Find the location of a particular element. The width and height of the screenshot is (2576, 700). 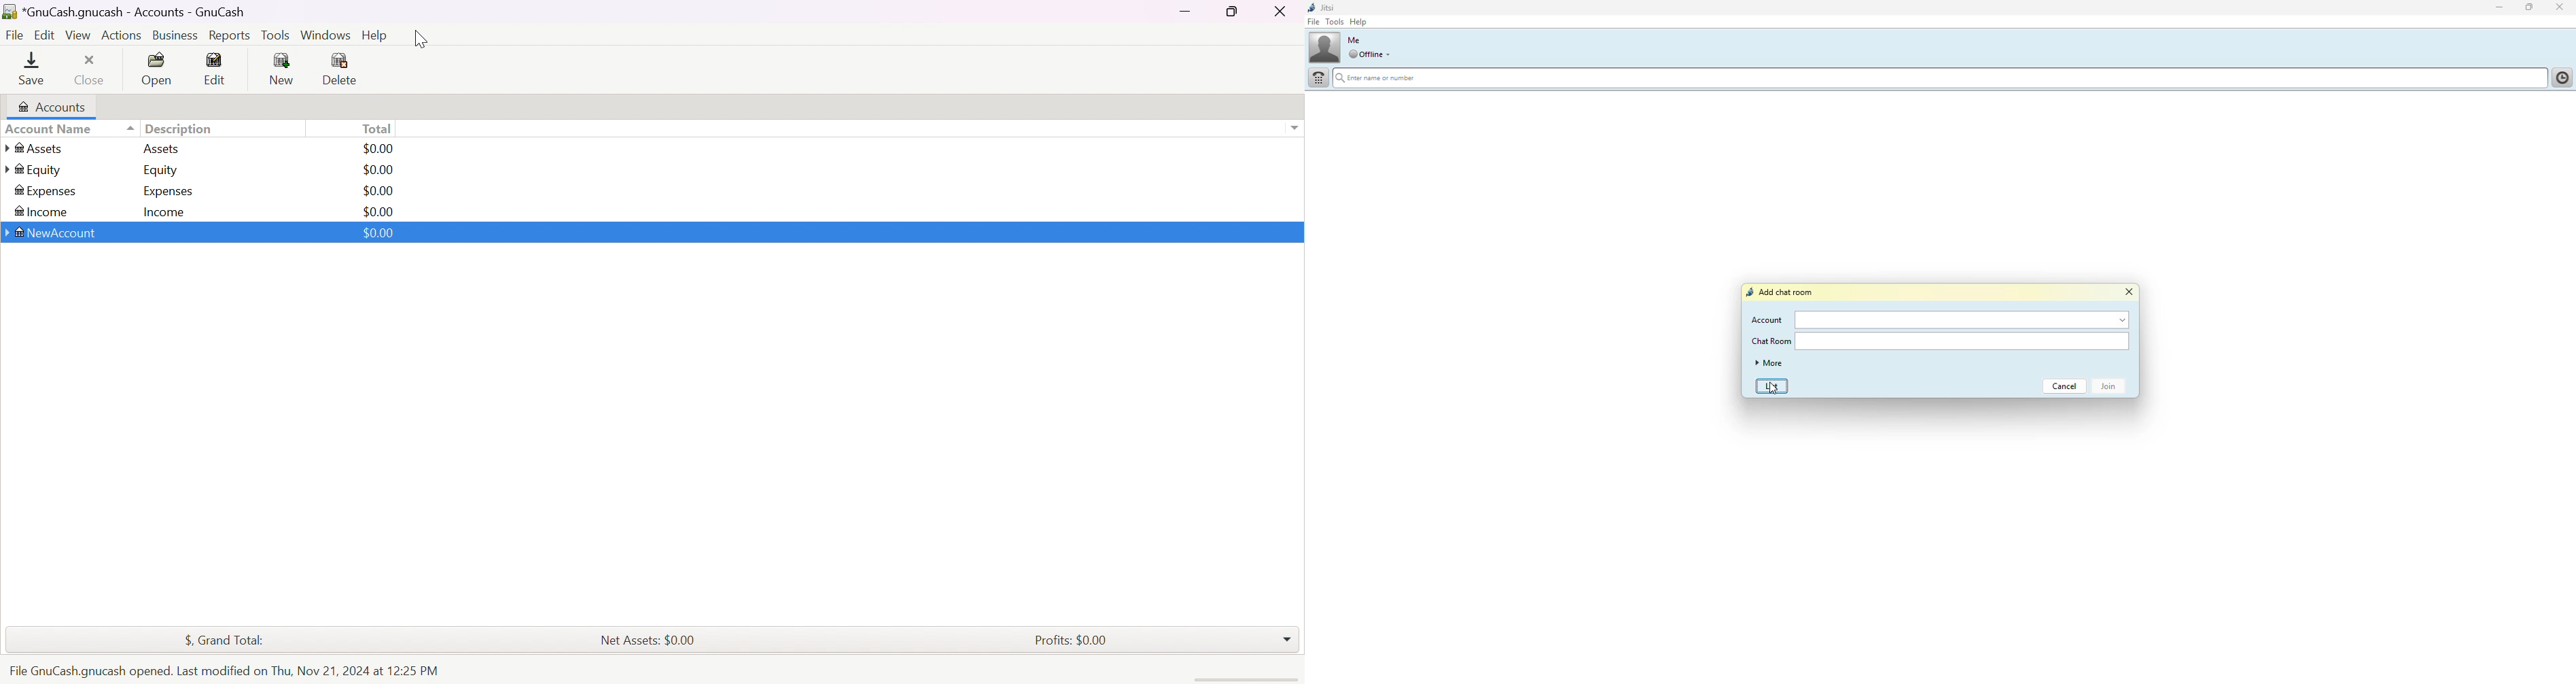

Accounts is located at coordinates (54, 107).